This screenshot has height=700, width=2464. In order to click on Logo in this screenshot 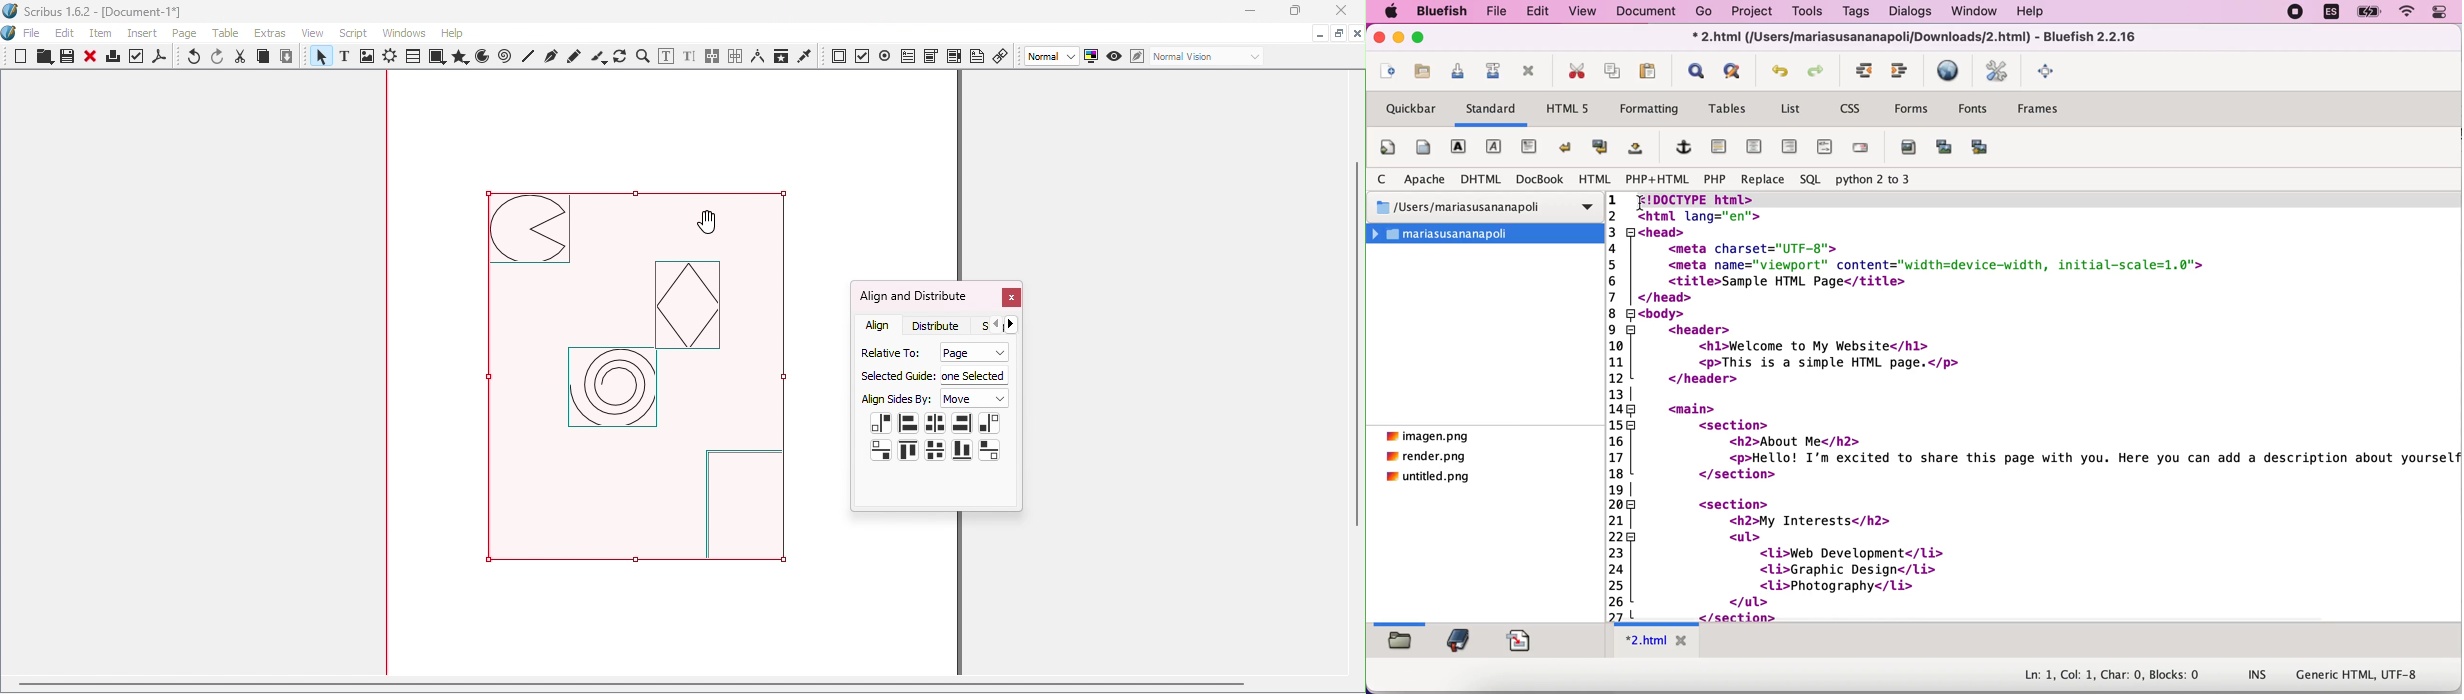, I will do `click(10, 34)`.